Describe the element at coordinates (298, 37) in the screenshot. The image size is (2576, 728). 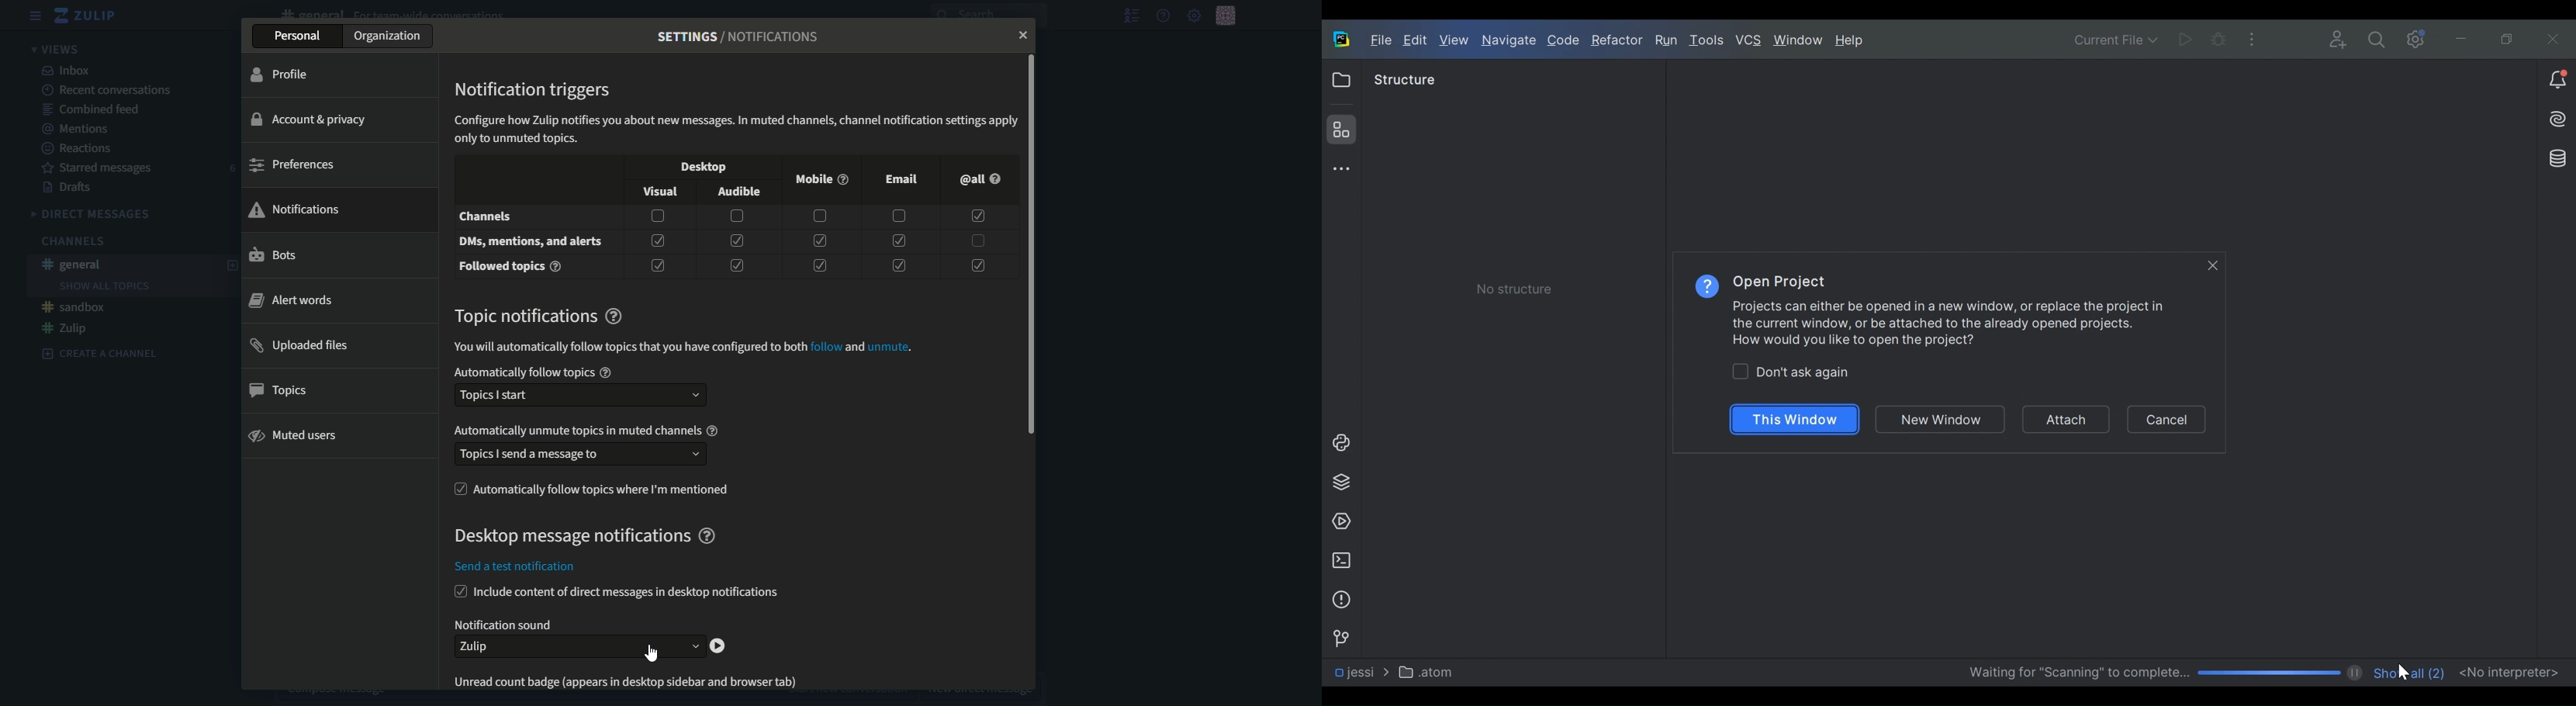
I see `personal` at that location.